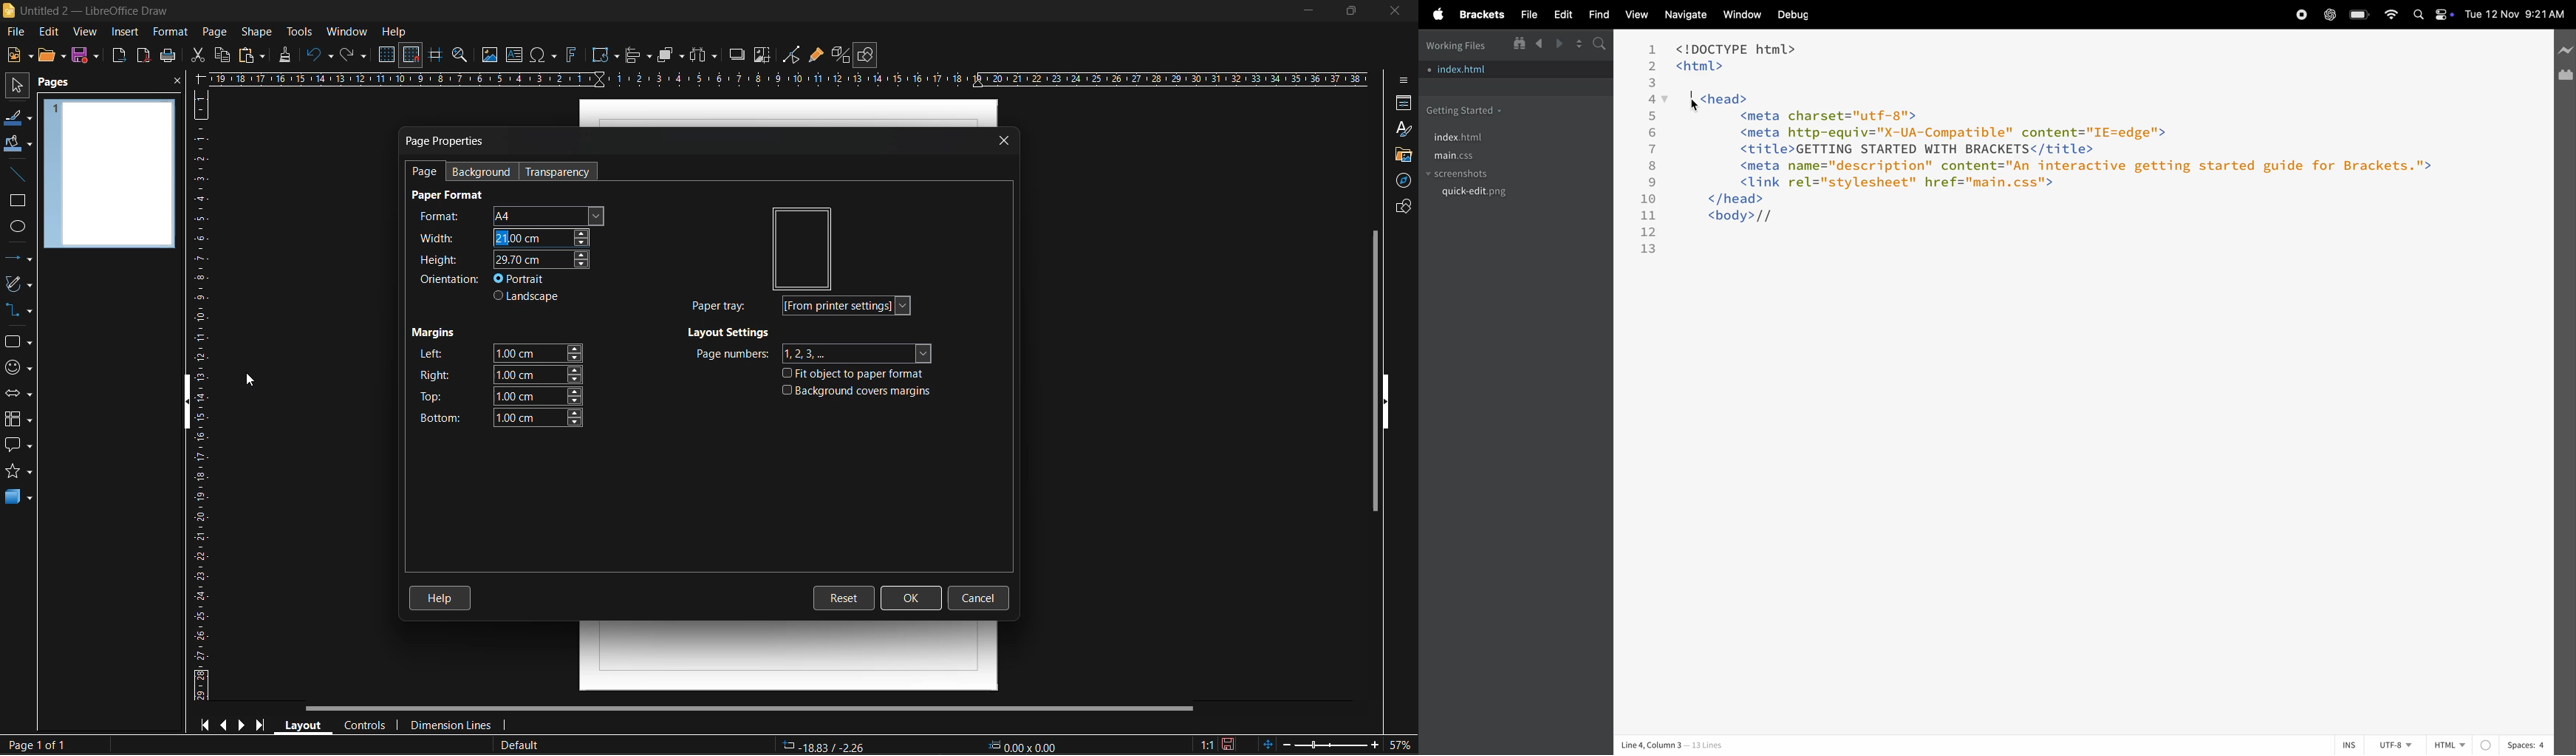 The width and height of the screenshot is (2576, 756). Describe the element at coordinates (1286, 744) in the screenshot. I see `zoom out` at that location.